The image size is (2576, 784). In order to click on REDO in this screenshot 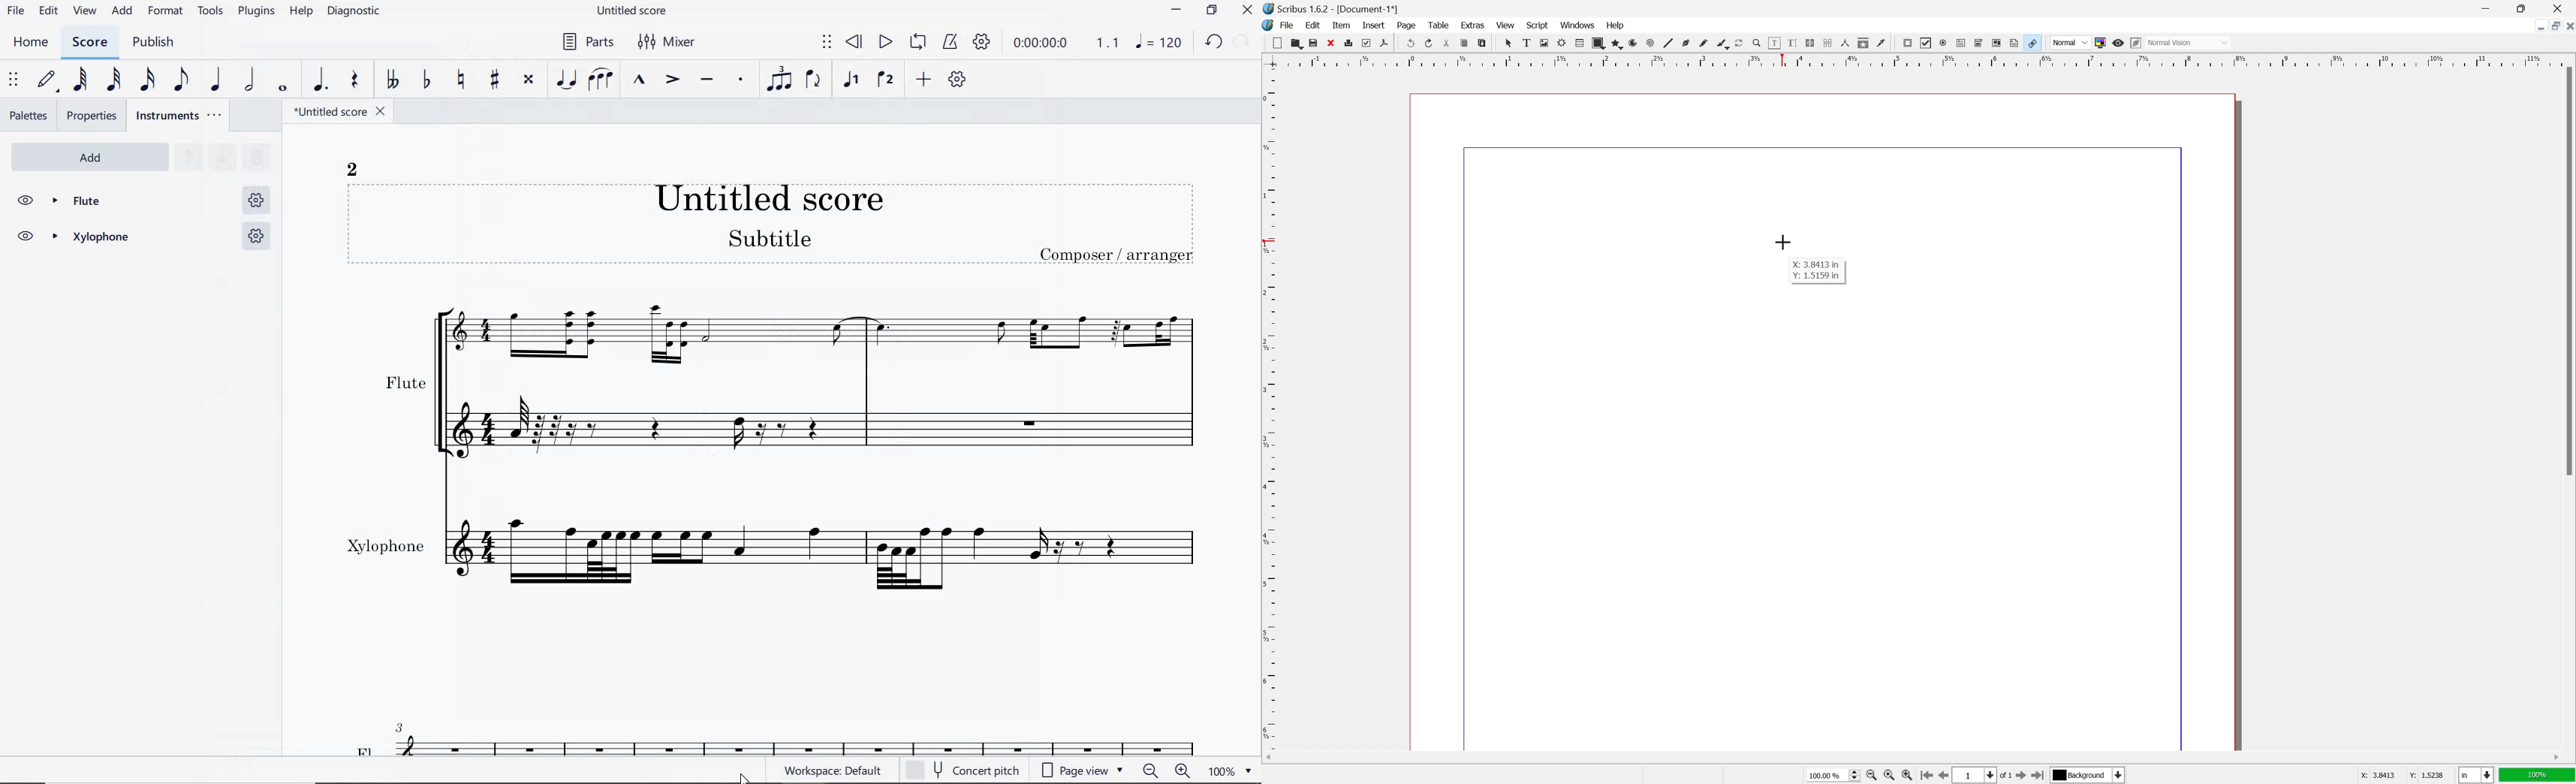, I will do `click(1242, 42)`.